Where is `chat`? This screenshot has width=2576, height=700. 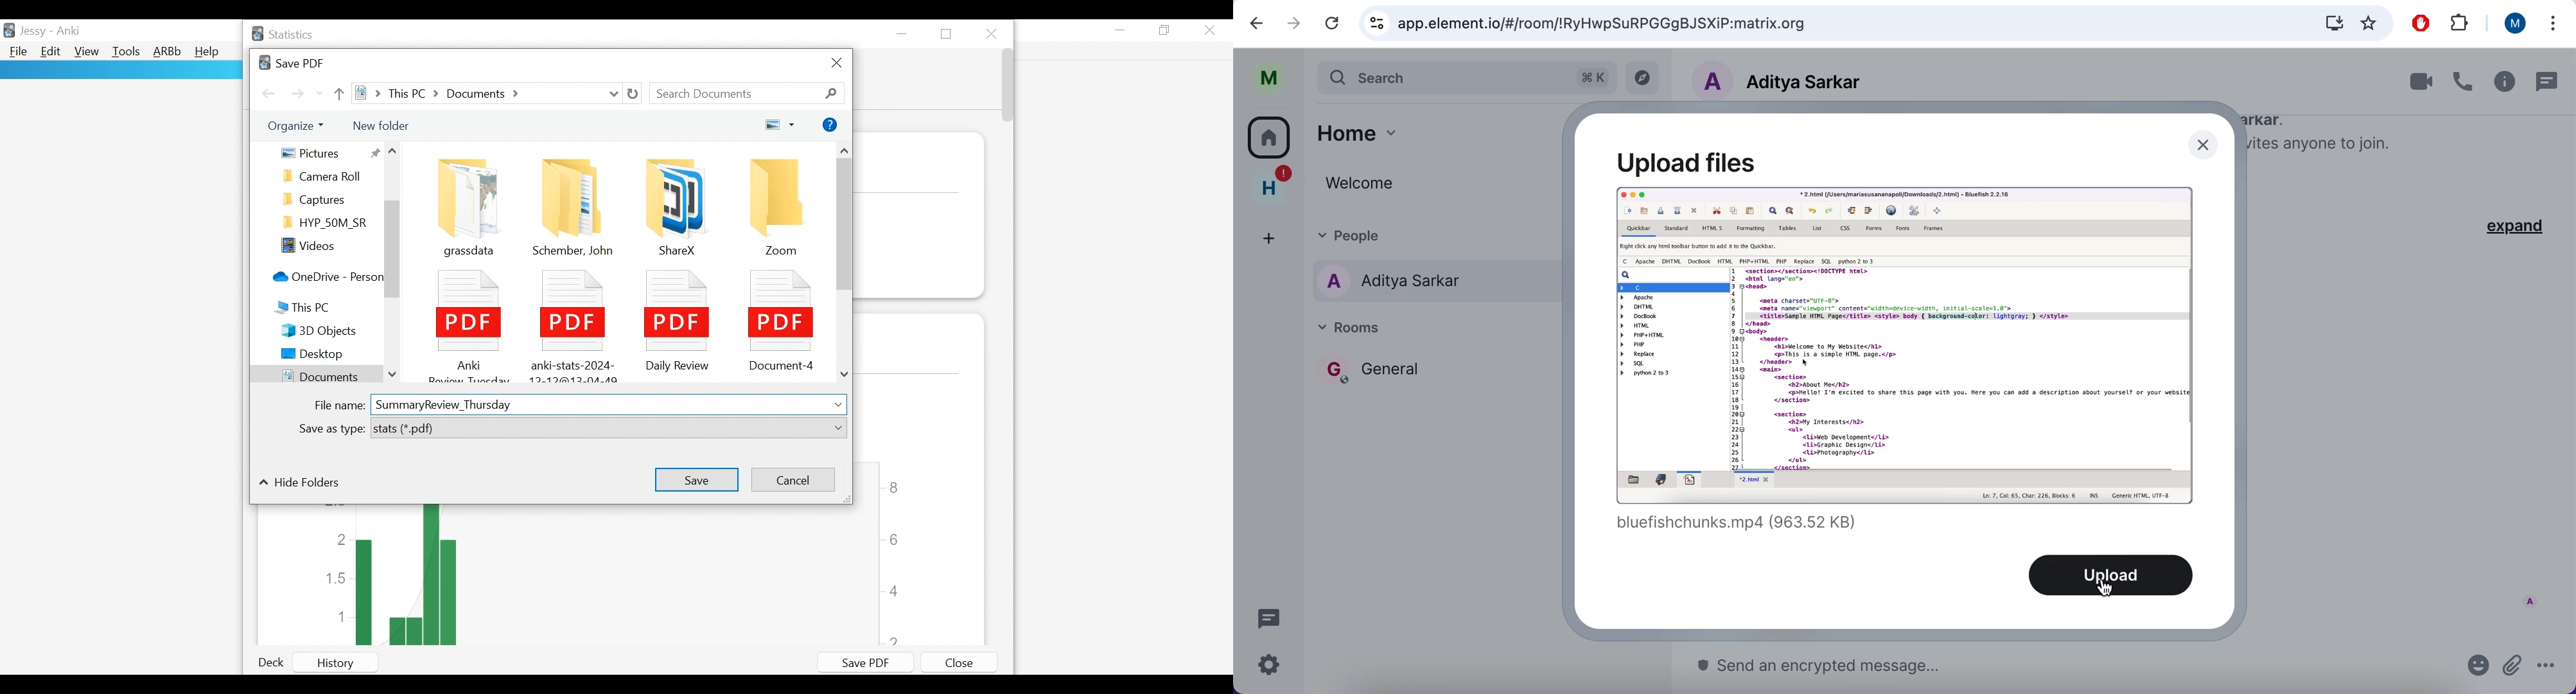
chat is located at coordinates (2546, 81).